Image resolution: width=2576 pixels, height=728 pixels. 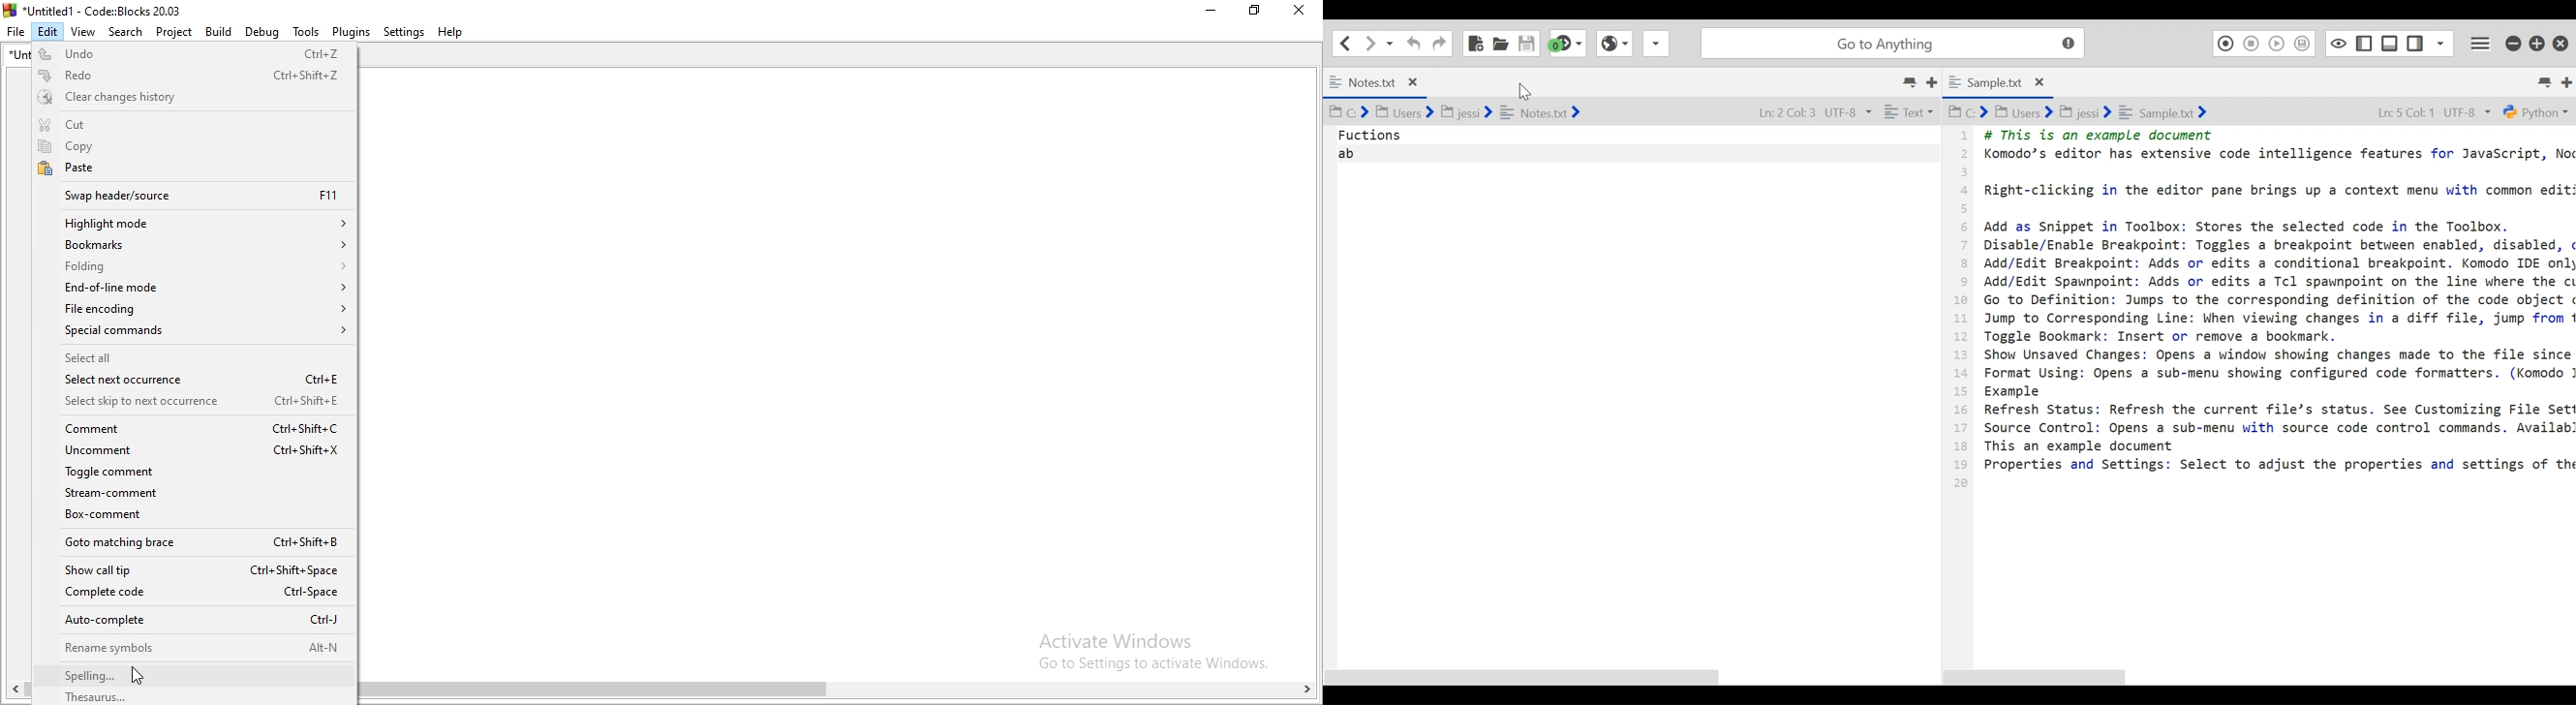 What do you see at coordinates (194, 52) in the screenshot?
I see `Undo` at bounding box center [194, 52].